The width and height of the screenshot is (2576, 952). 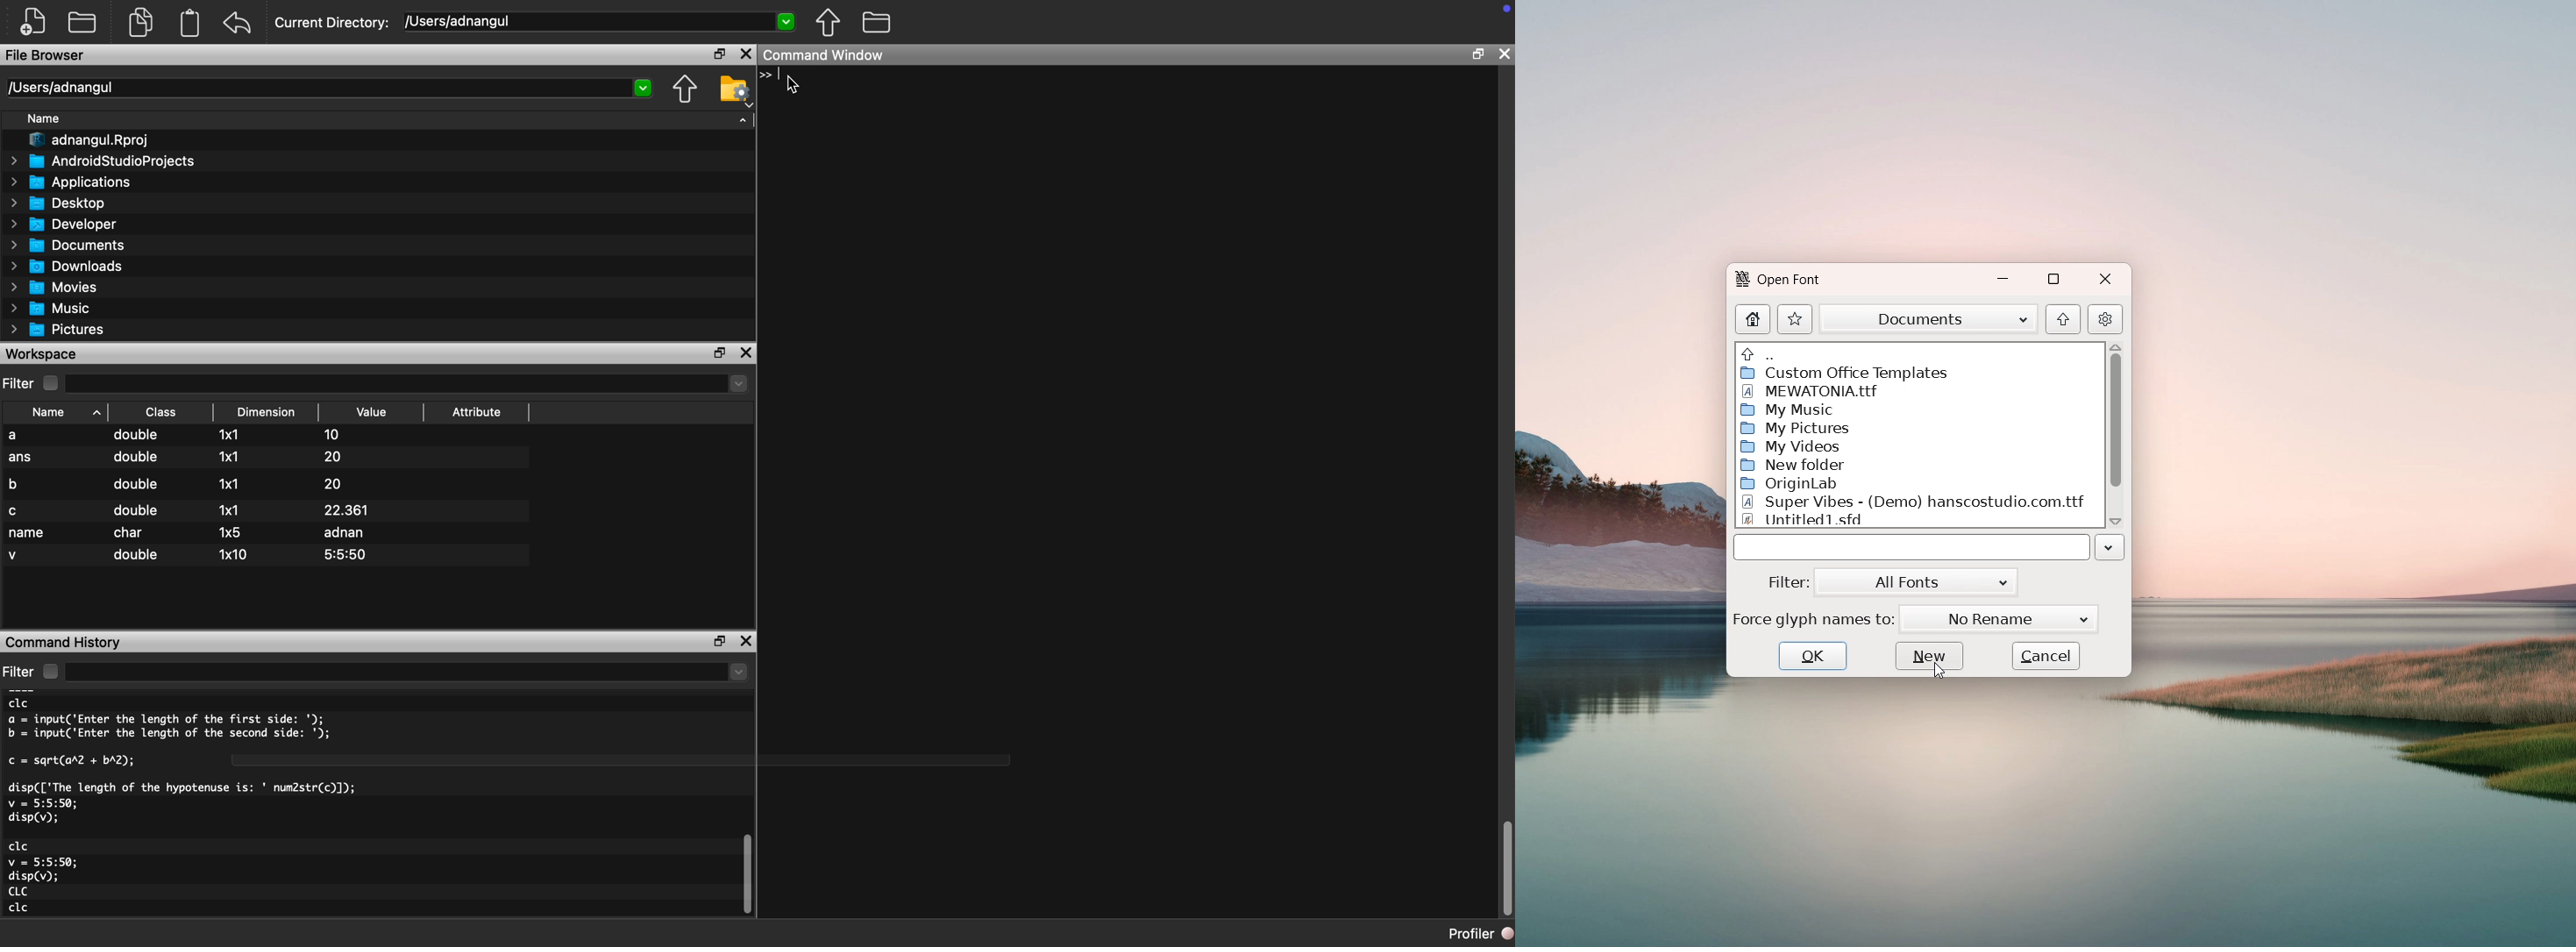 What do you see at coordinates (58, 409) in the screenshot?
I see `Name` at bounding box center [58, 409].